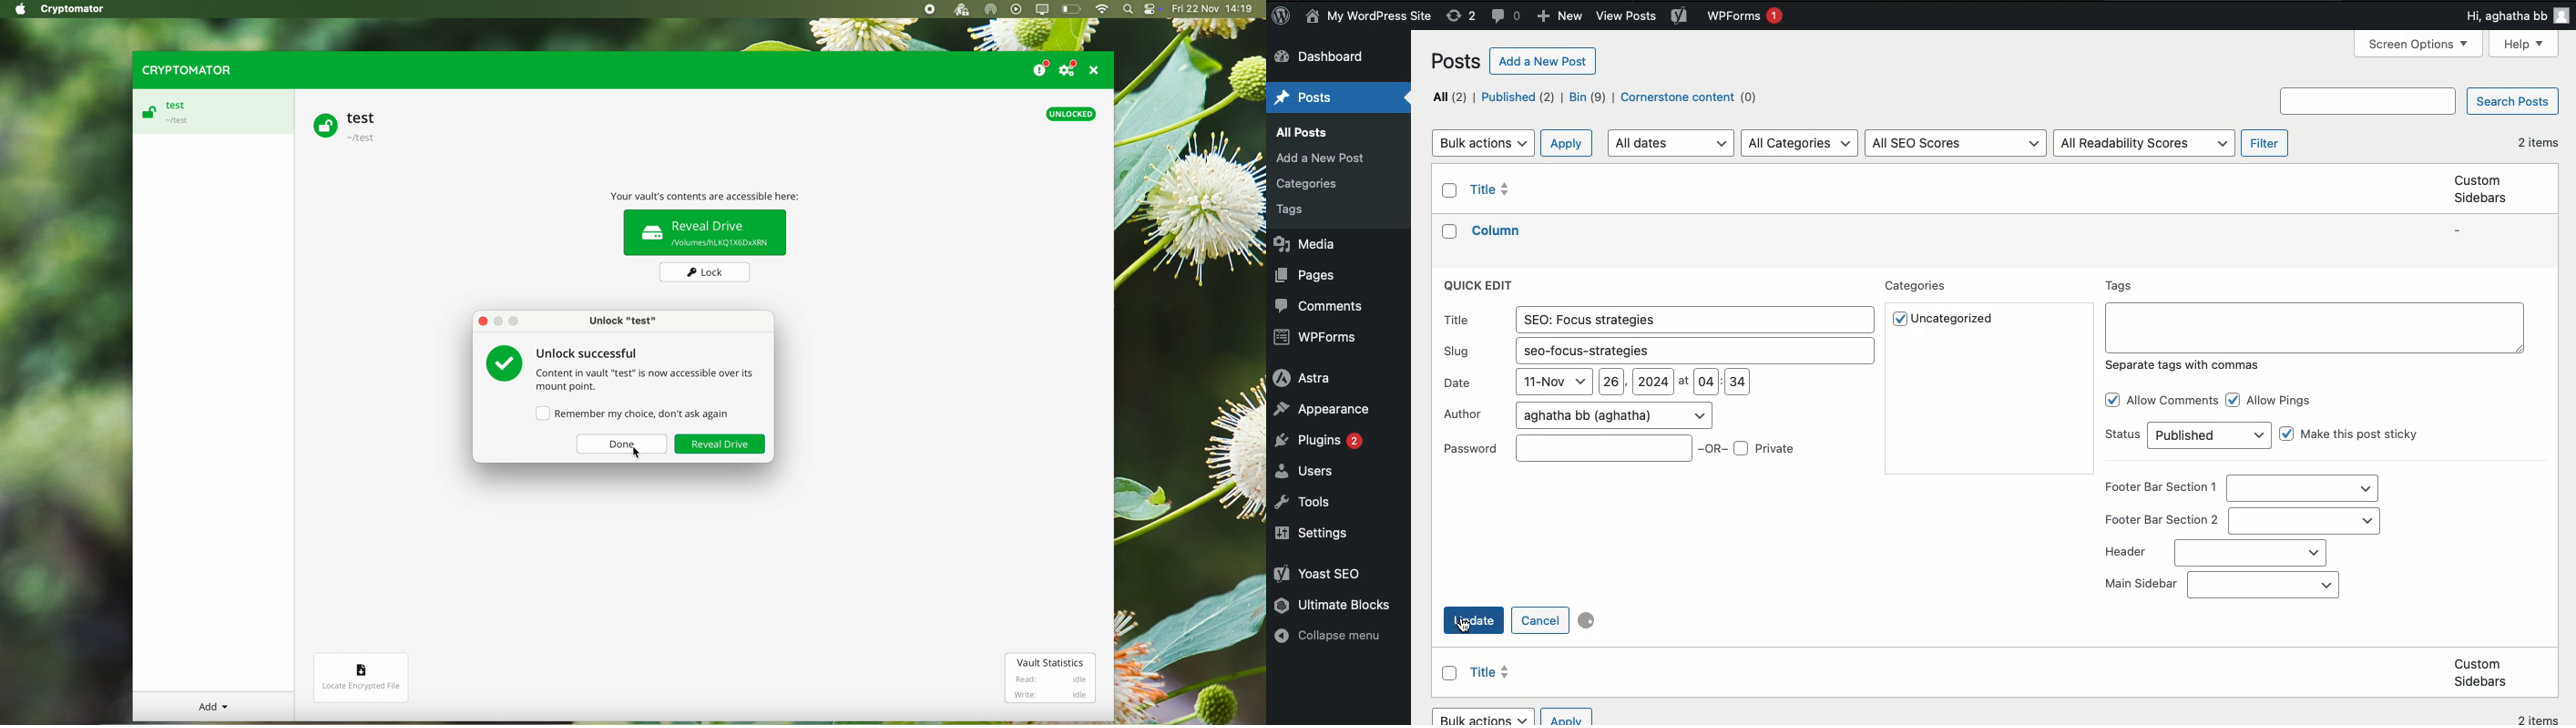 The width and height of the screenshot is (2576, 728). What do you see at coordinates (2281, 401) in the screenshot?
I see `All pings` at bounding box center [2281, 401].